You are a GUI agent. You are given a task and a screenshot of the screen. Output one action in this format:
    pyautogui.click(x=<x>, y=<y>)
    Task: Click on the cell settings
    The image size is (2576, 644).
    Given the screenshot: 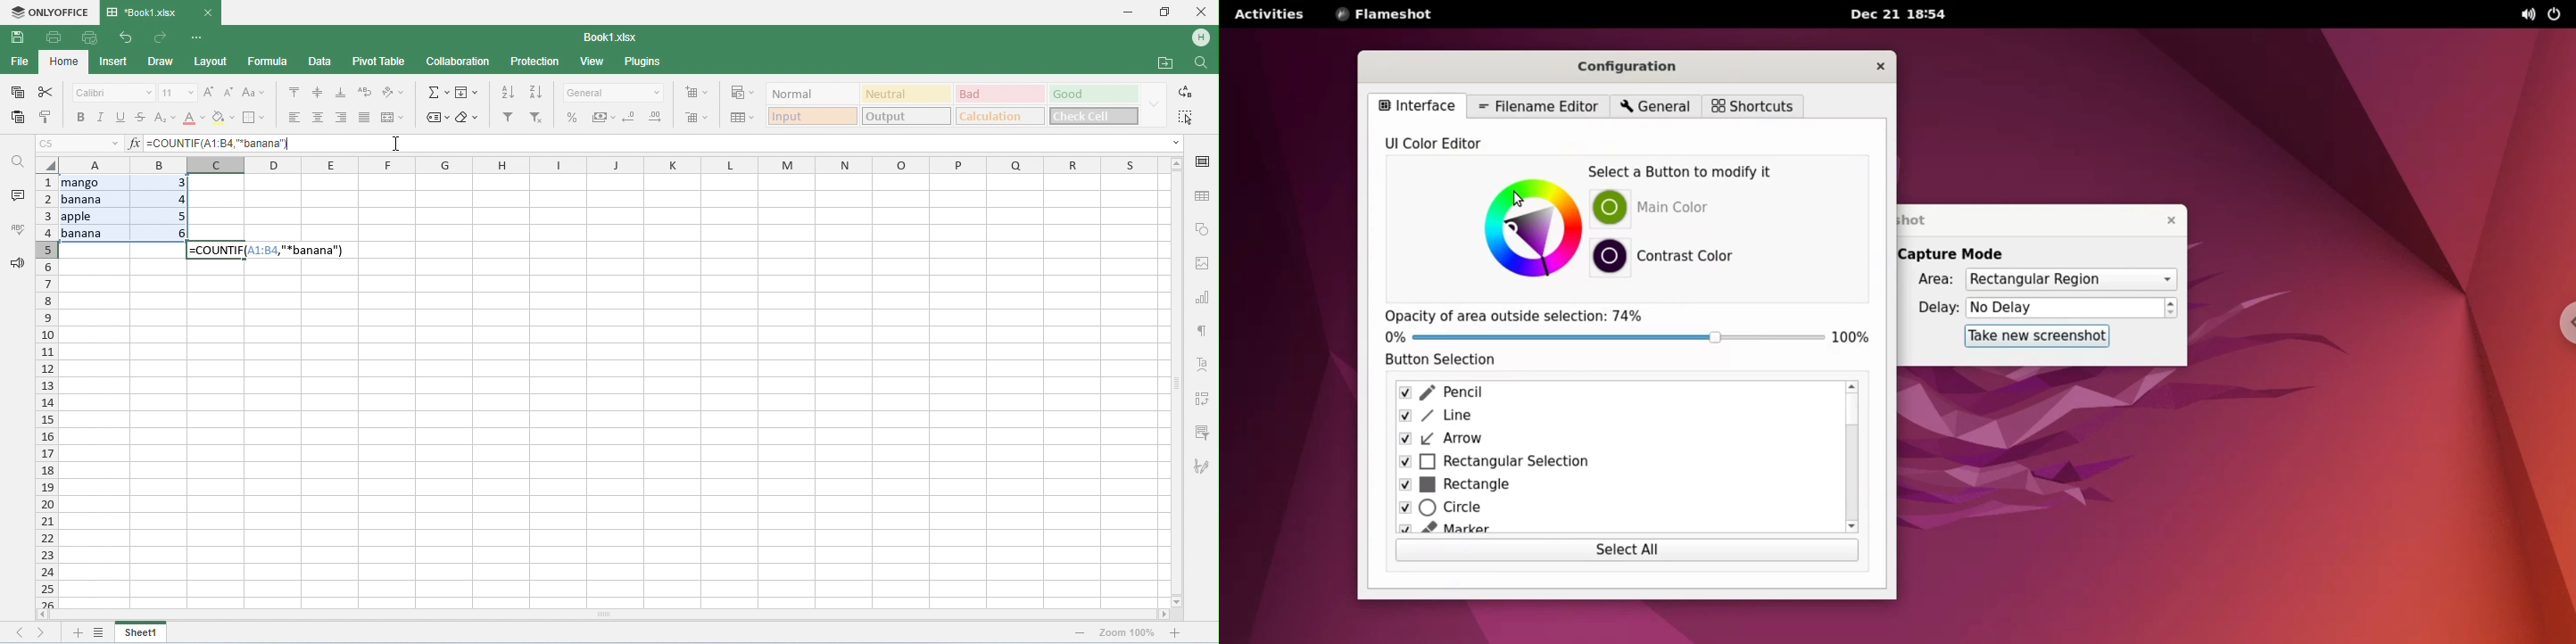 What is the action you would take?
    pyautogui.click(x=1202, y=161)
    